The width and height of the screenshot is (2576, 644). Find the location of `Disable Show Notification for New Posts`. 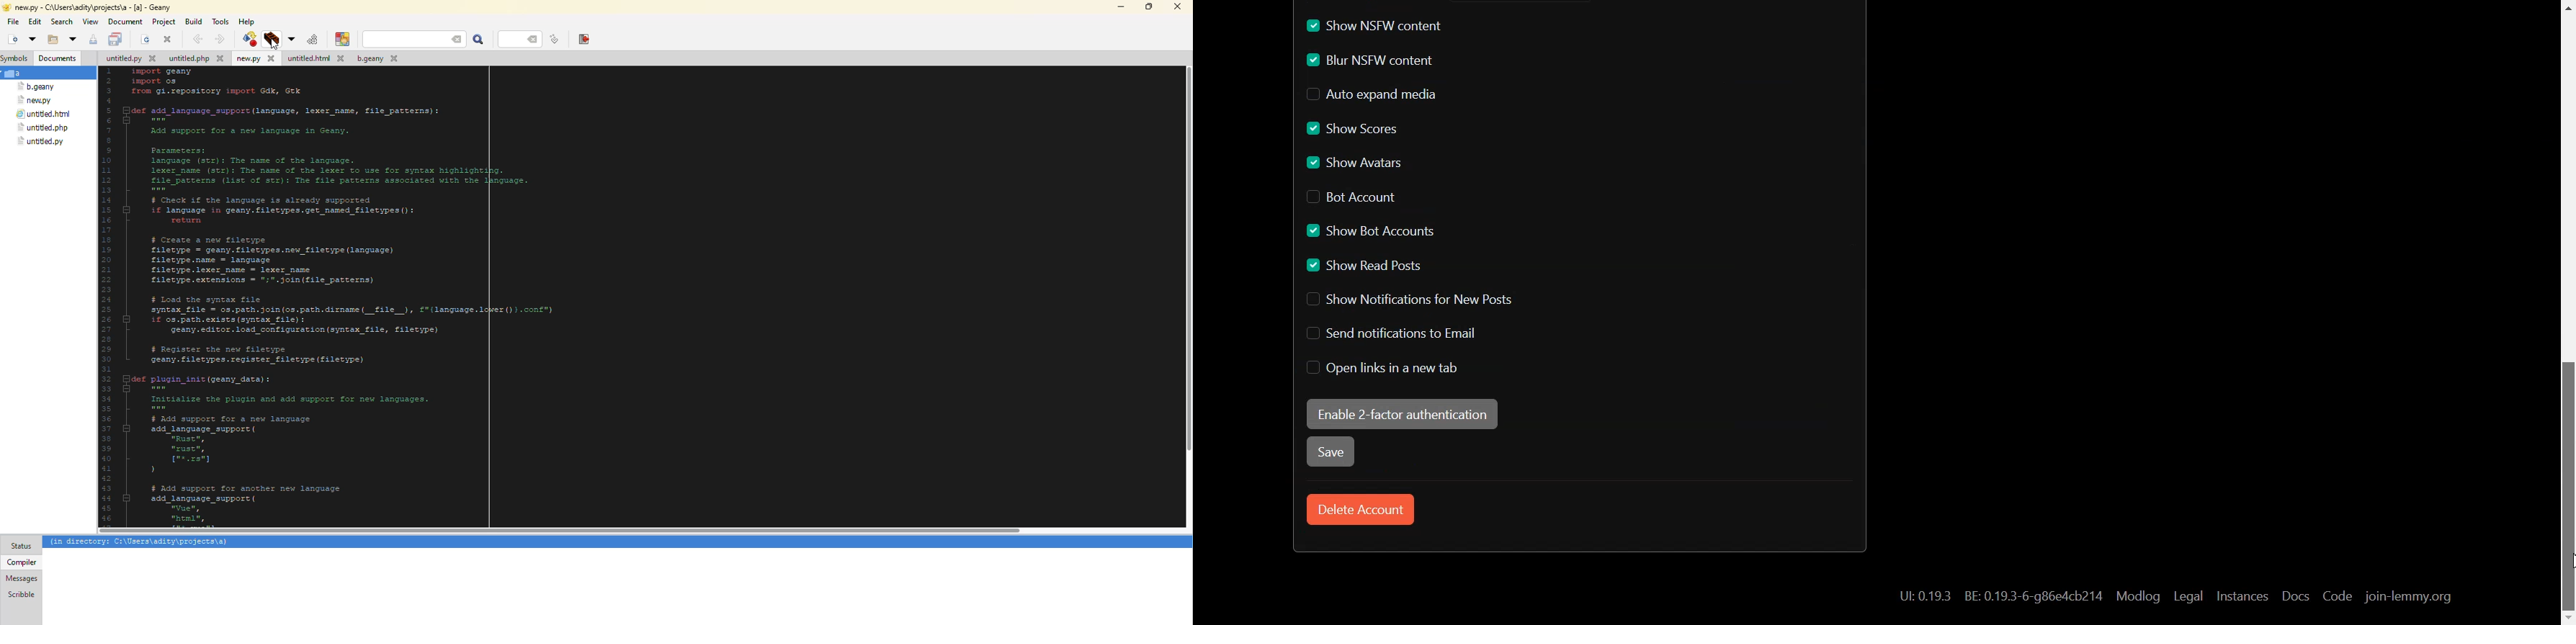

Disable Show Notification for New Posts is located at coordinates (1411, 300).